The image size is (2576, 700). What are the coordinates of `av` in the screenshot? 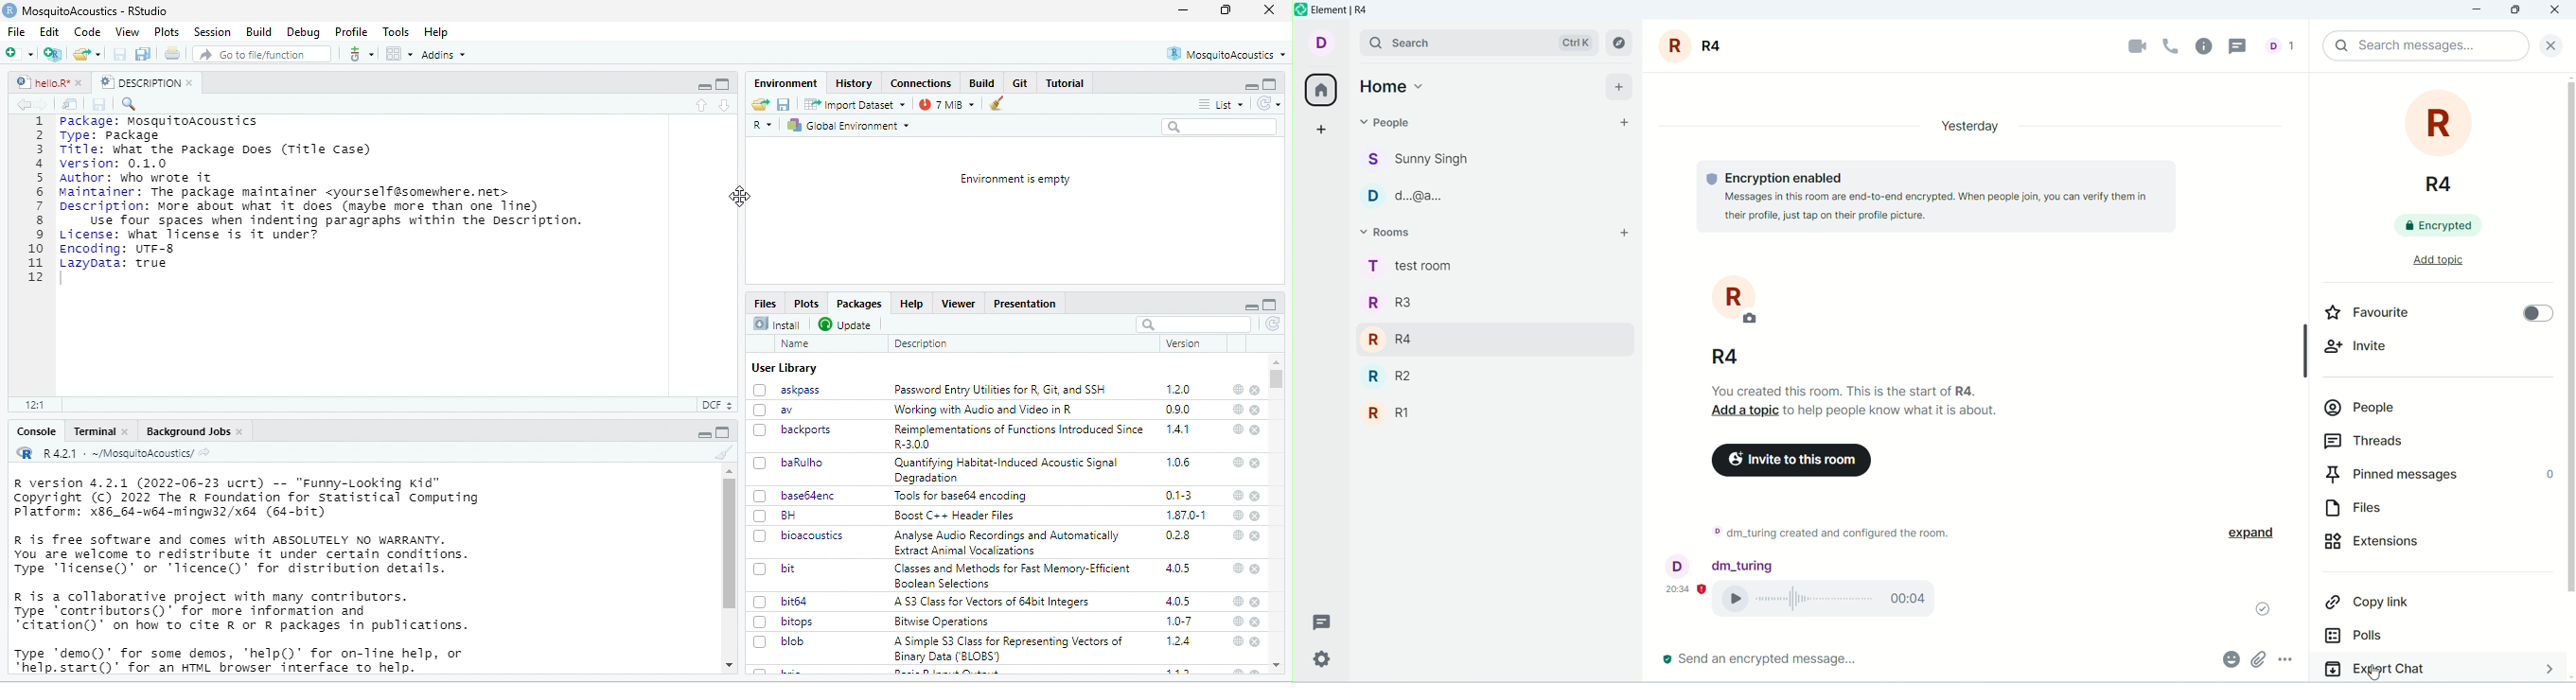 It's located at (780, 410).